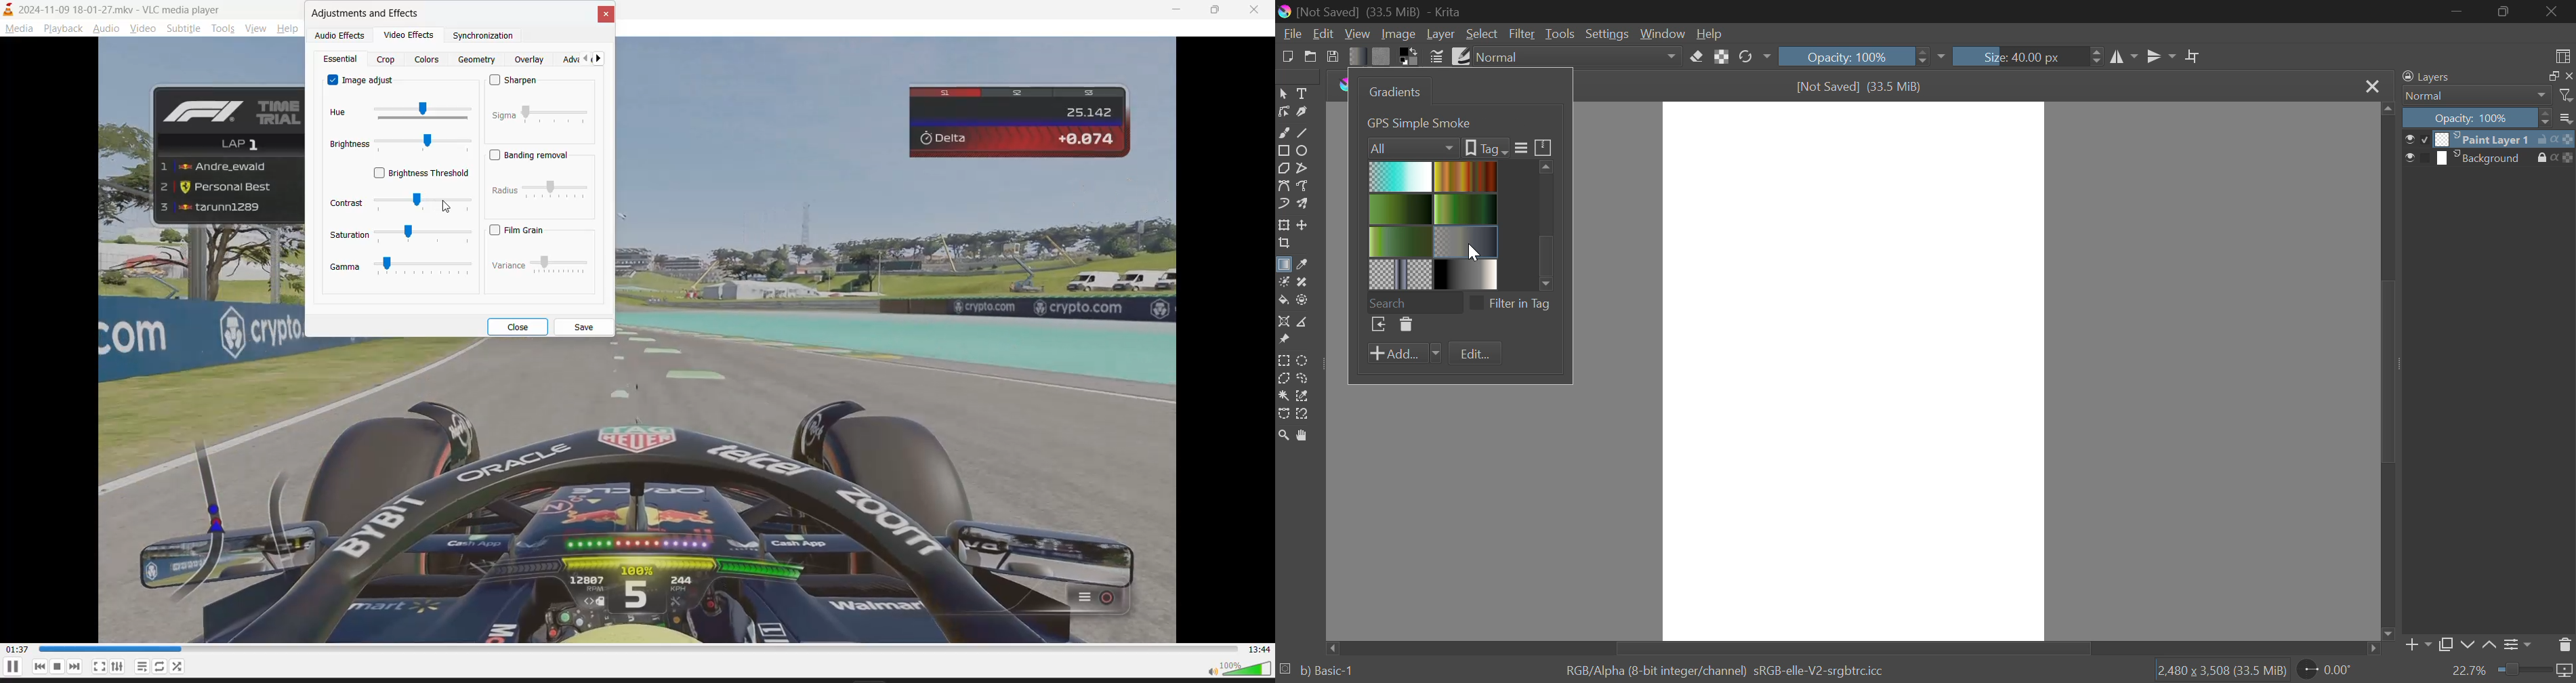 The width and height of the screenshot is (2576, 700). Describe the element at coordinates (2446, 647) in the screenshot. I see `Copy Layer` at that location.